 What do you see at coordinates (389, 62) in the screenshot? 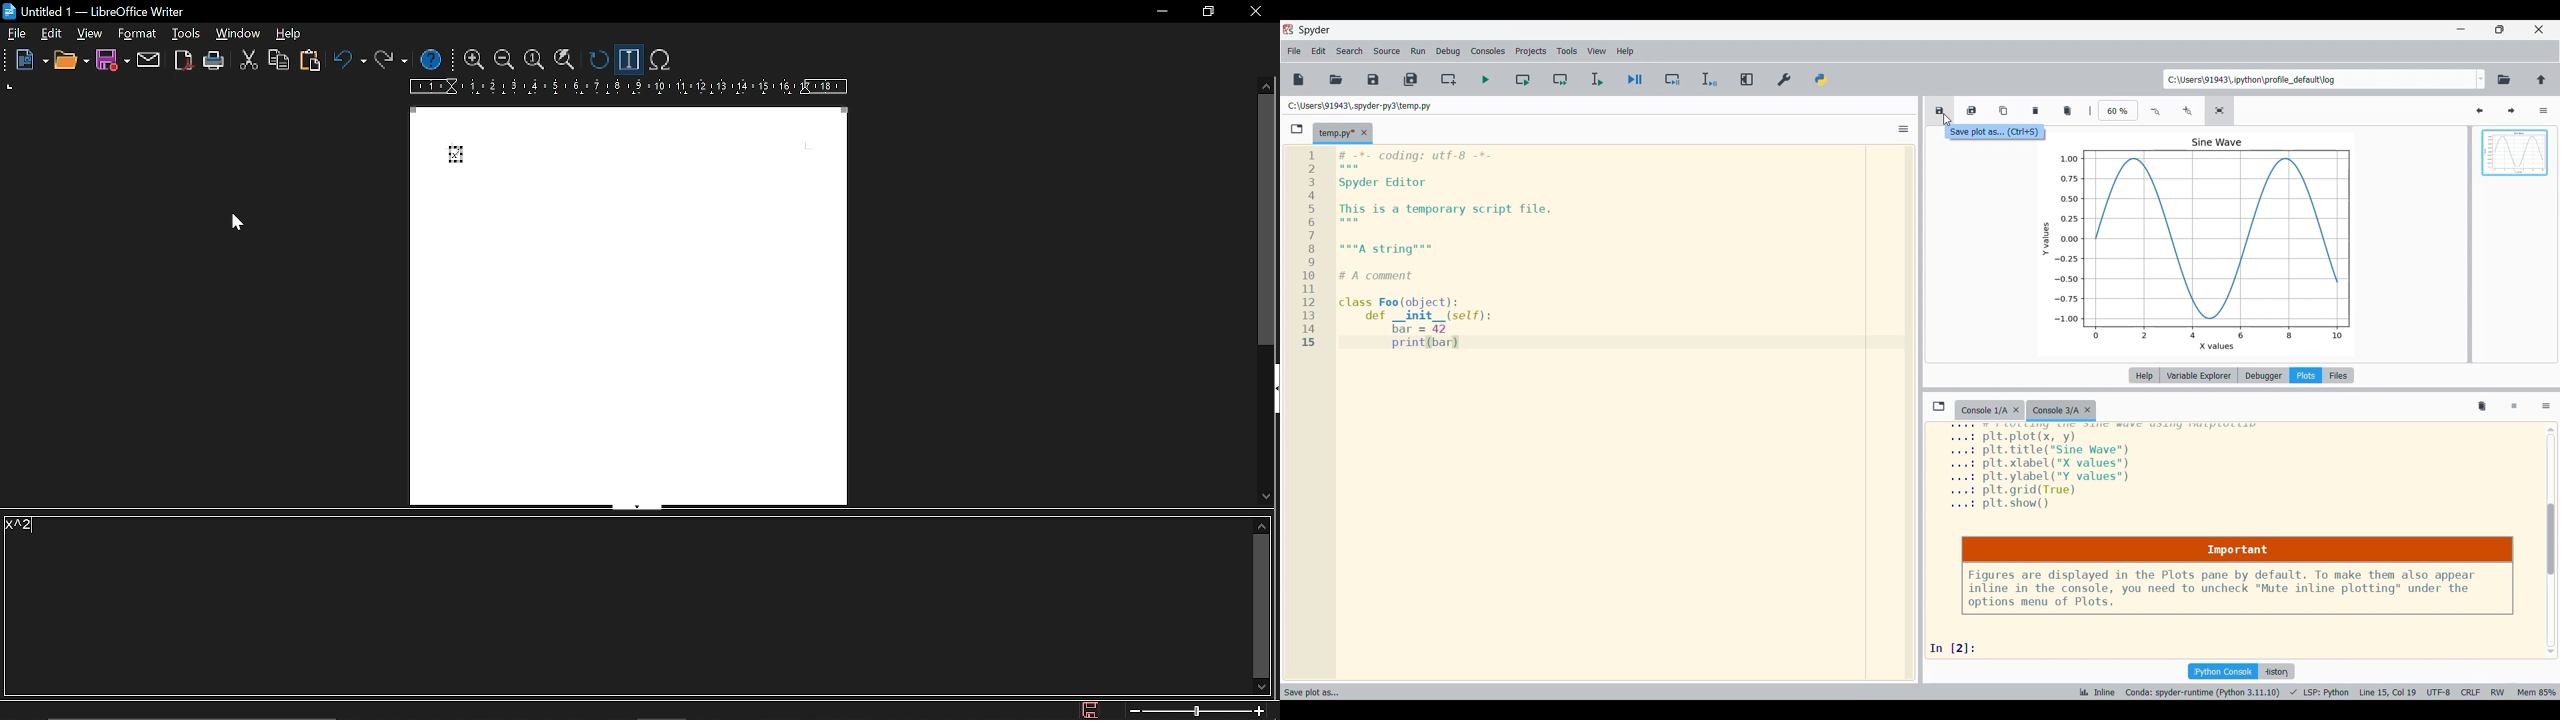
I see `redo` at bounding box center [389, 62].